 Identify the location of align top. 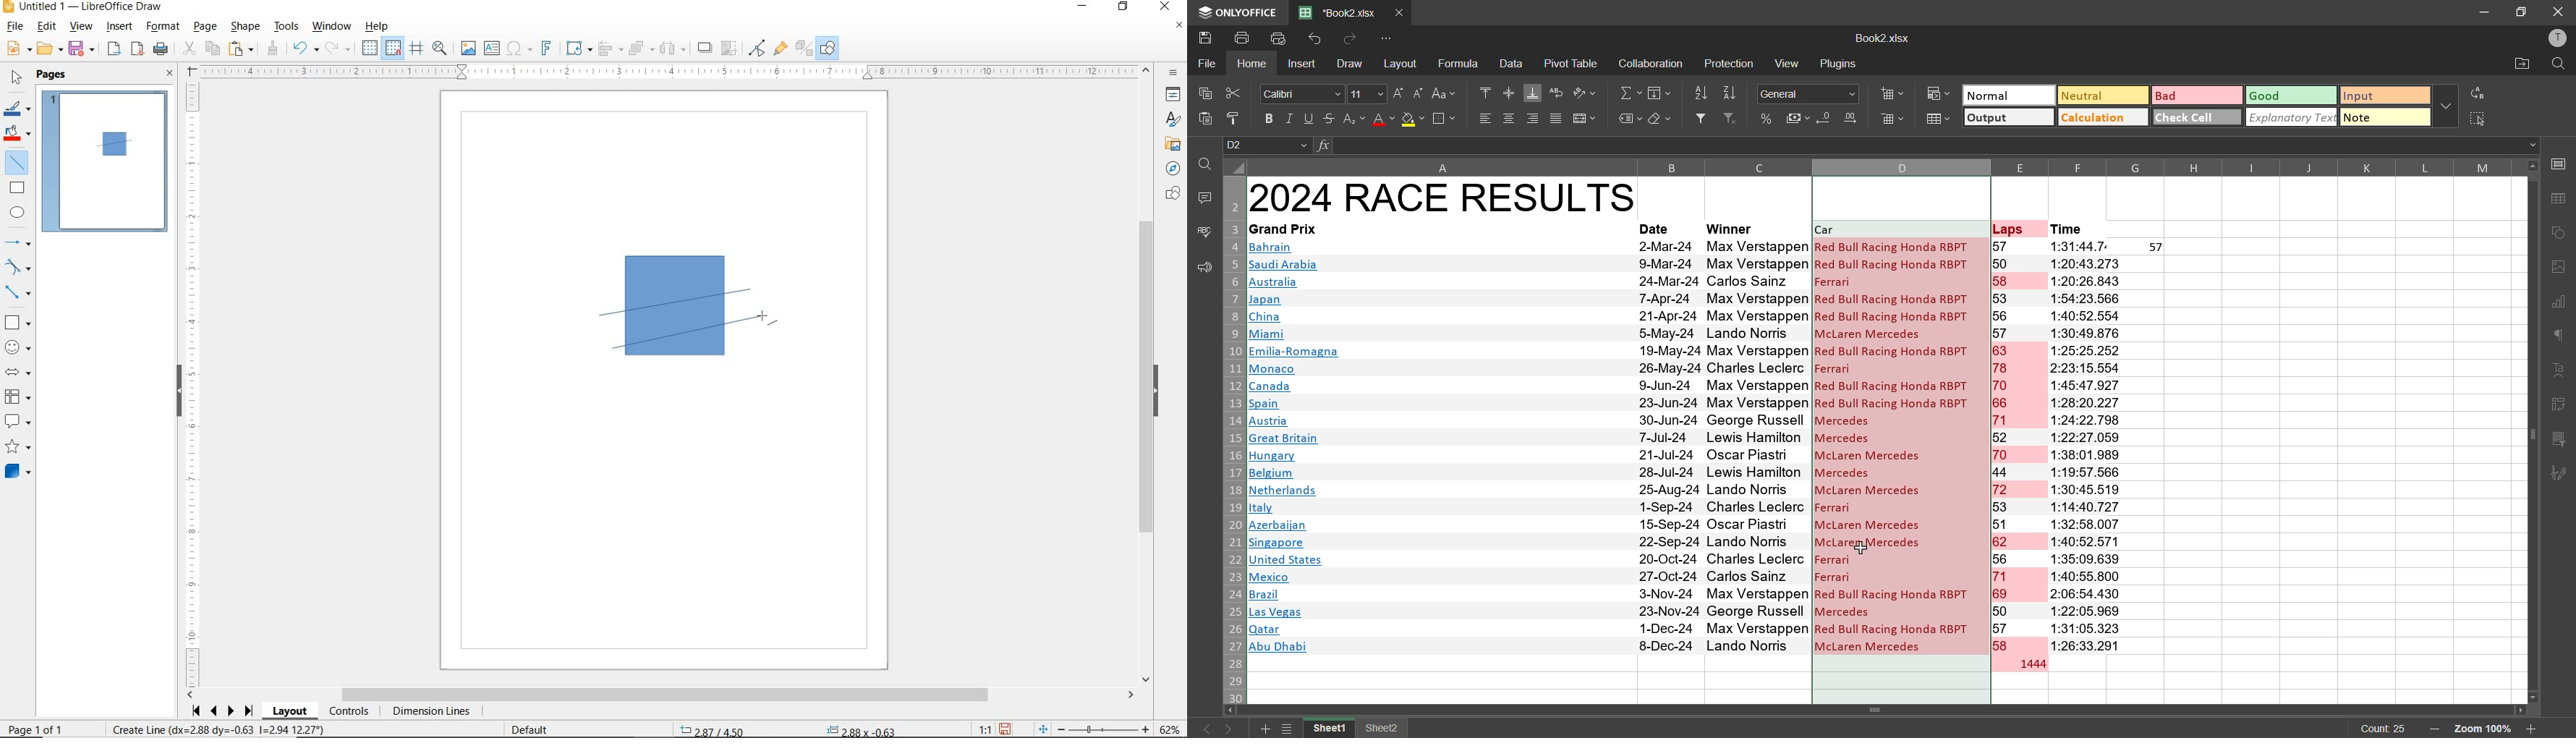
(1485, 91).